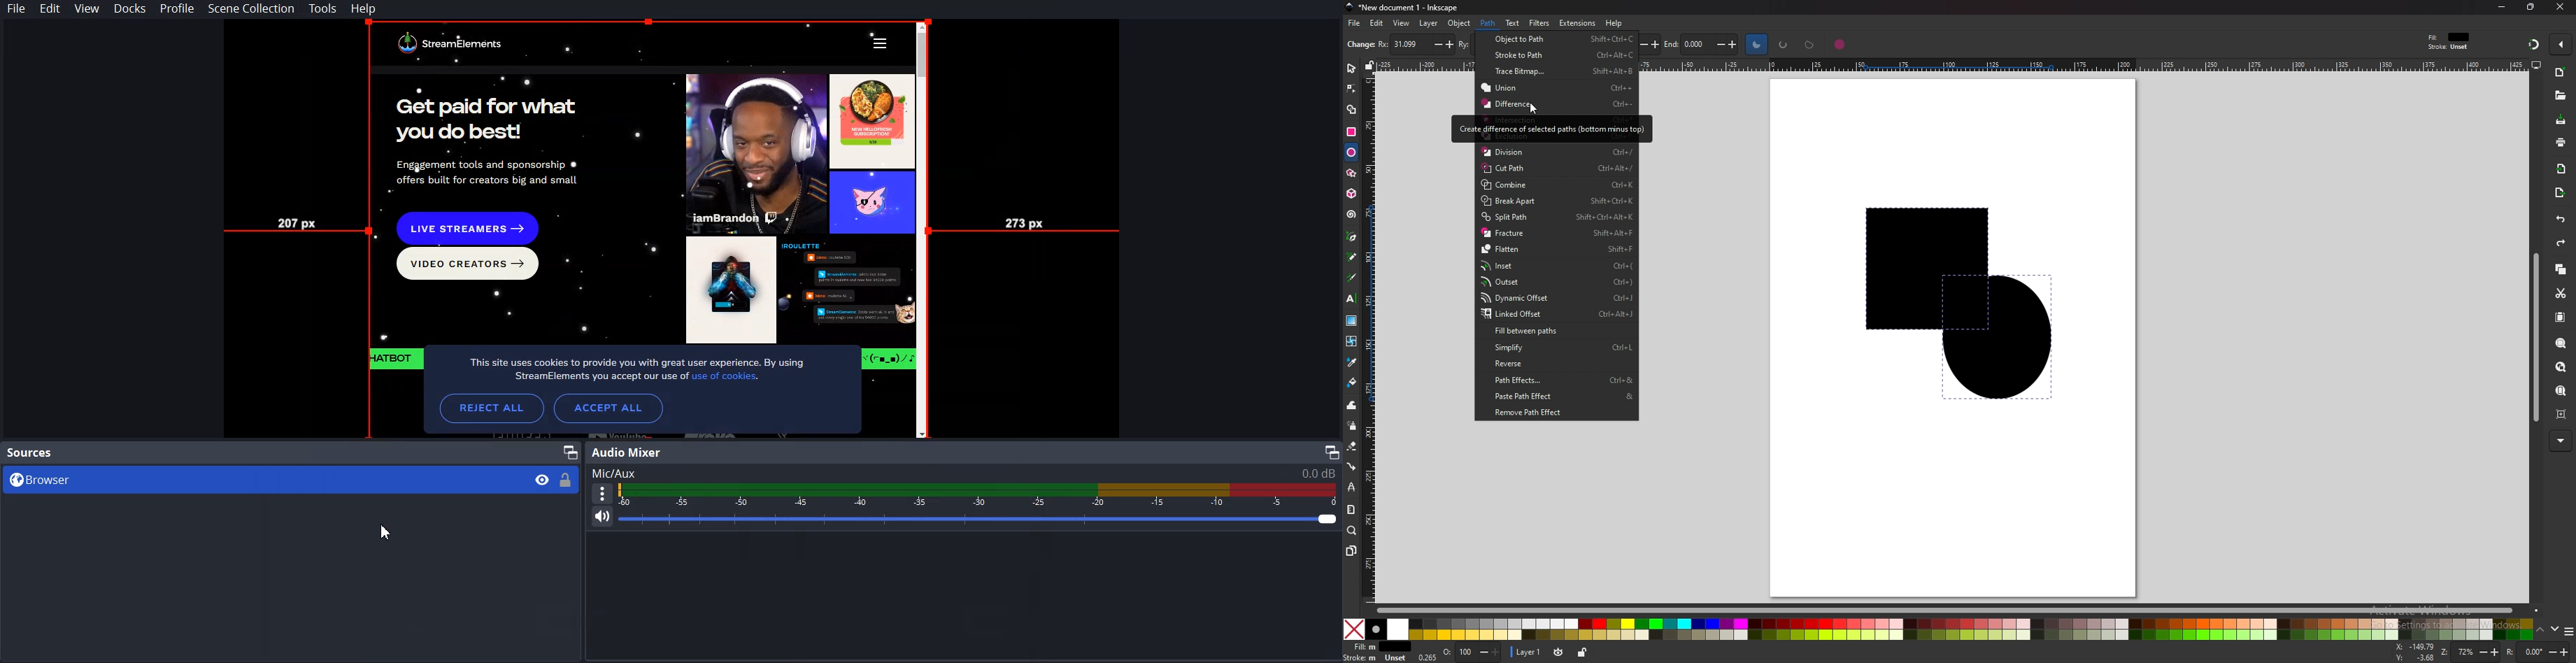  What do you see at coordinates (2562, 366) in the screenshot?
I see `zoom drawing` at bounding box center [2562, 366].